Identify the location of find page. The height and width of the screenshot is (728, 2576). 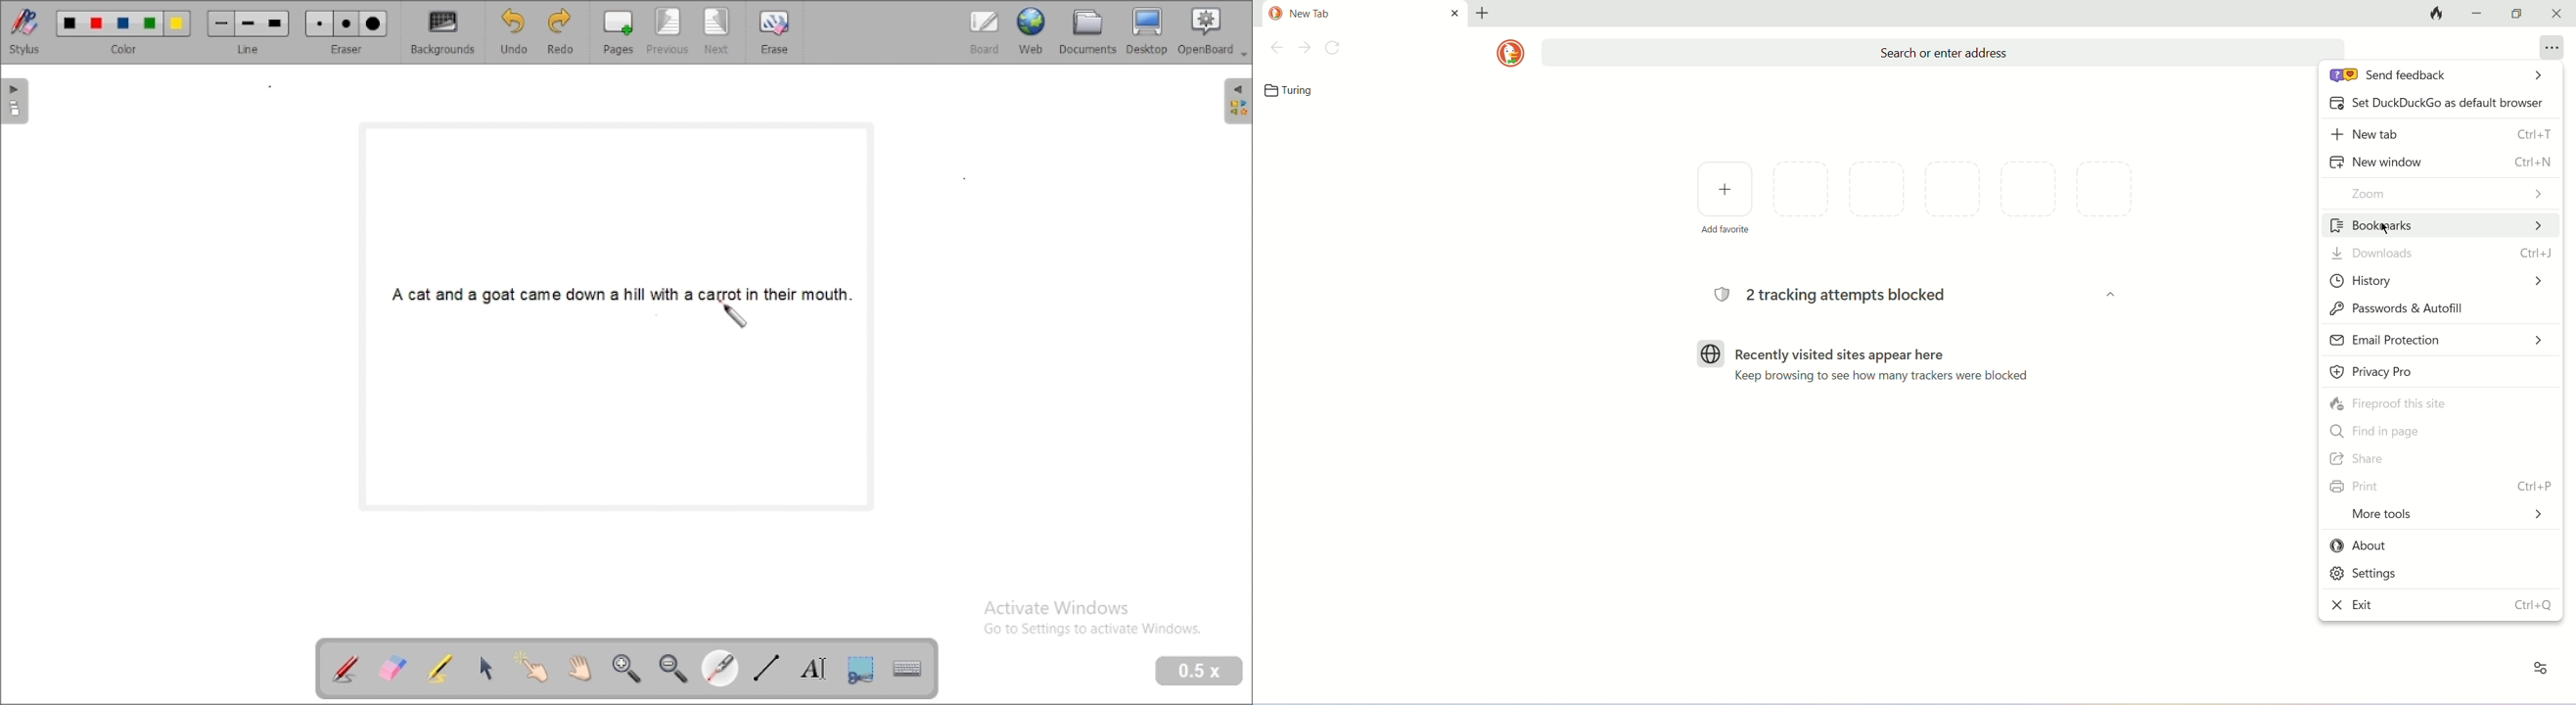
(2439, 432).